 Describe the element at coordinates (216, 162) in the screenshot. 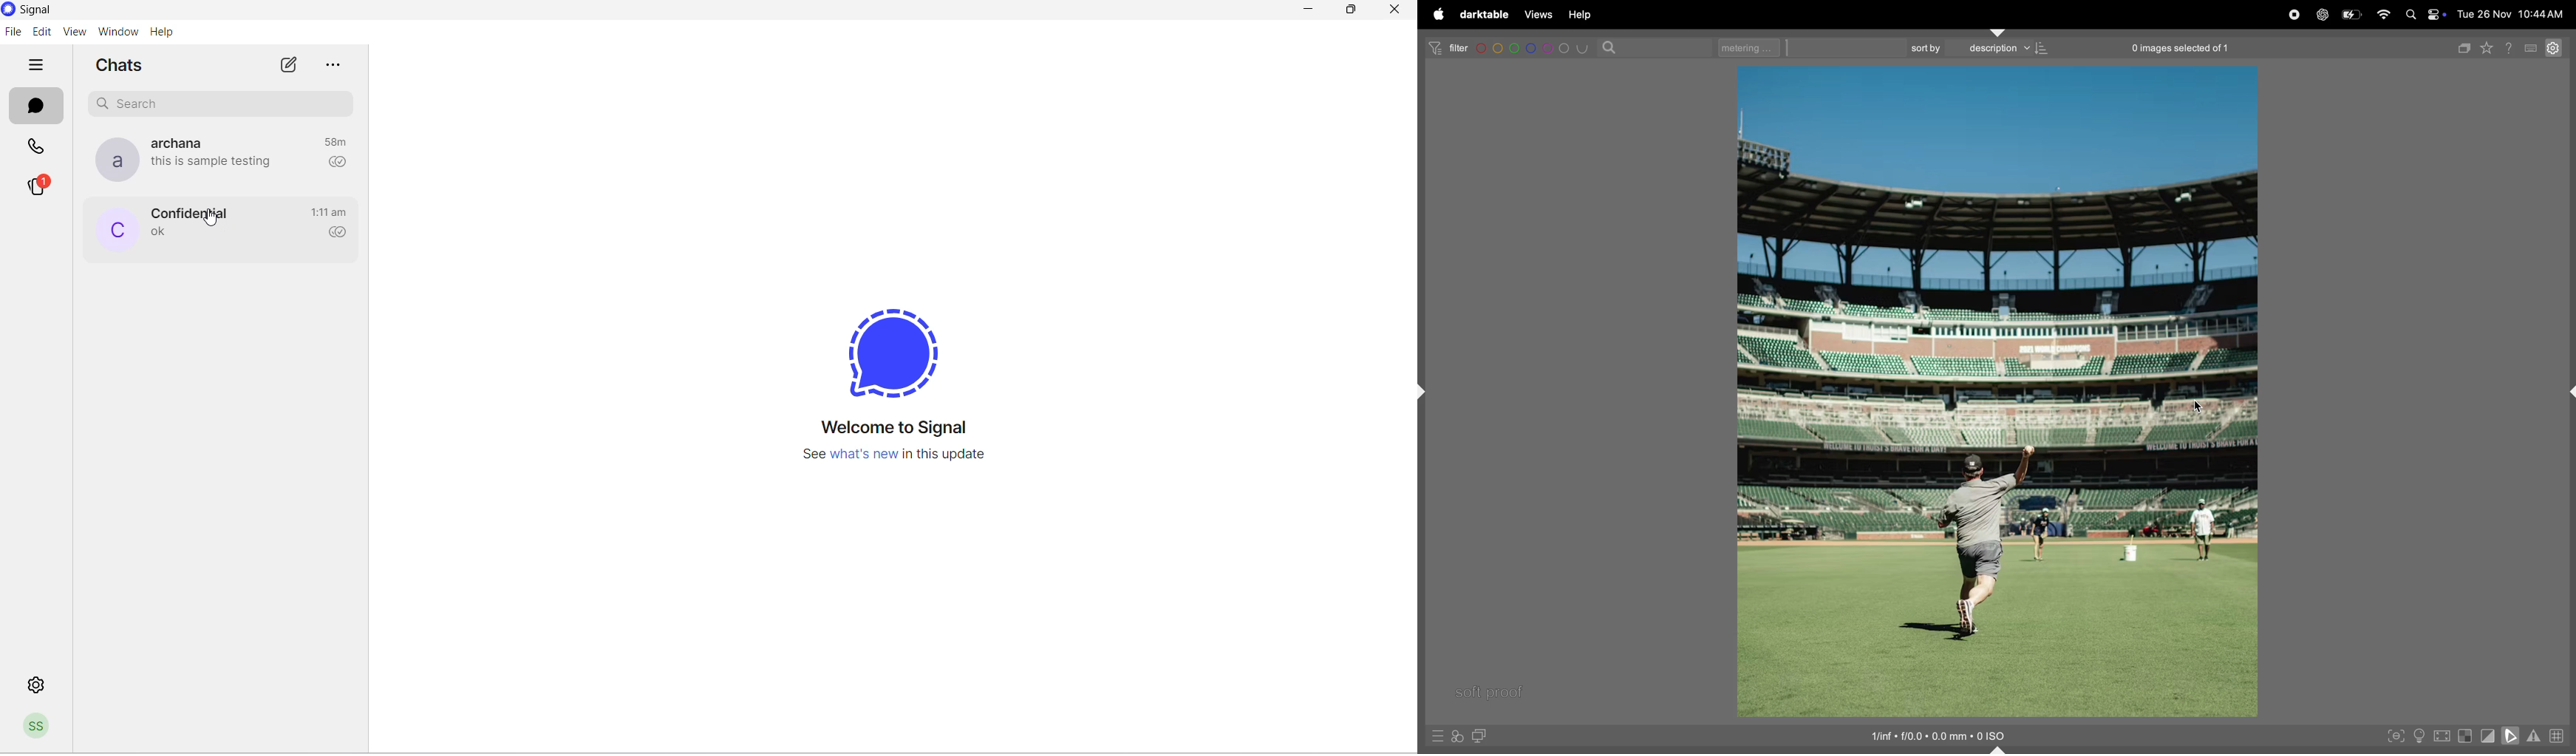

I see `last message` at that location.